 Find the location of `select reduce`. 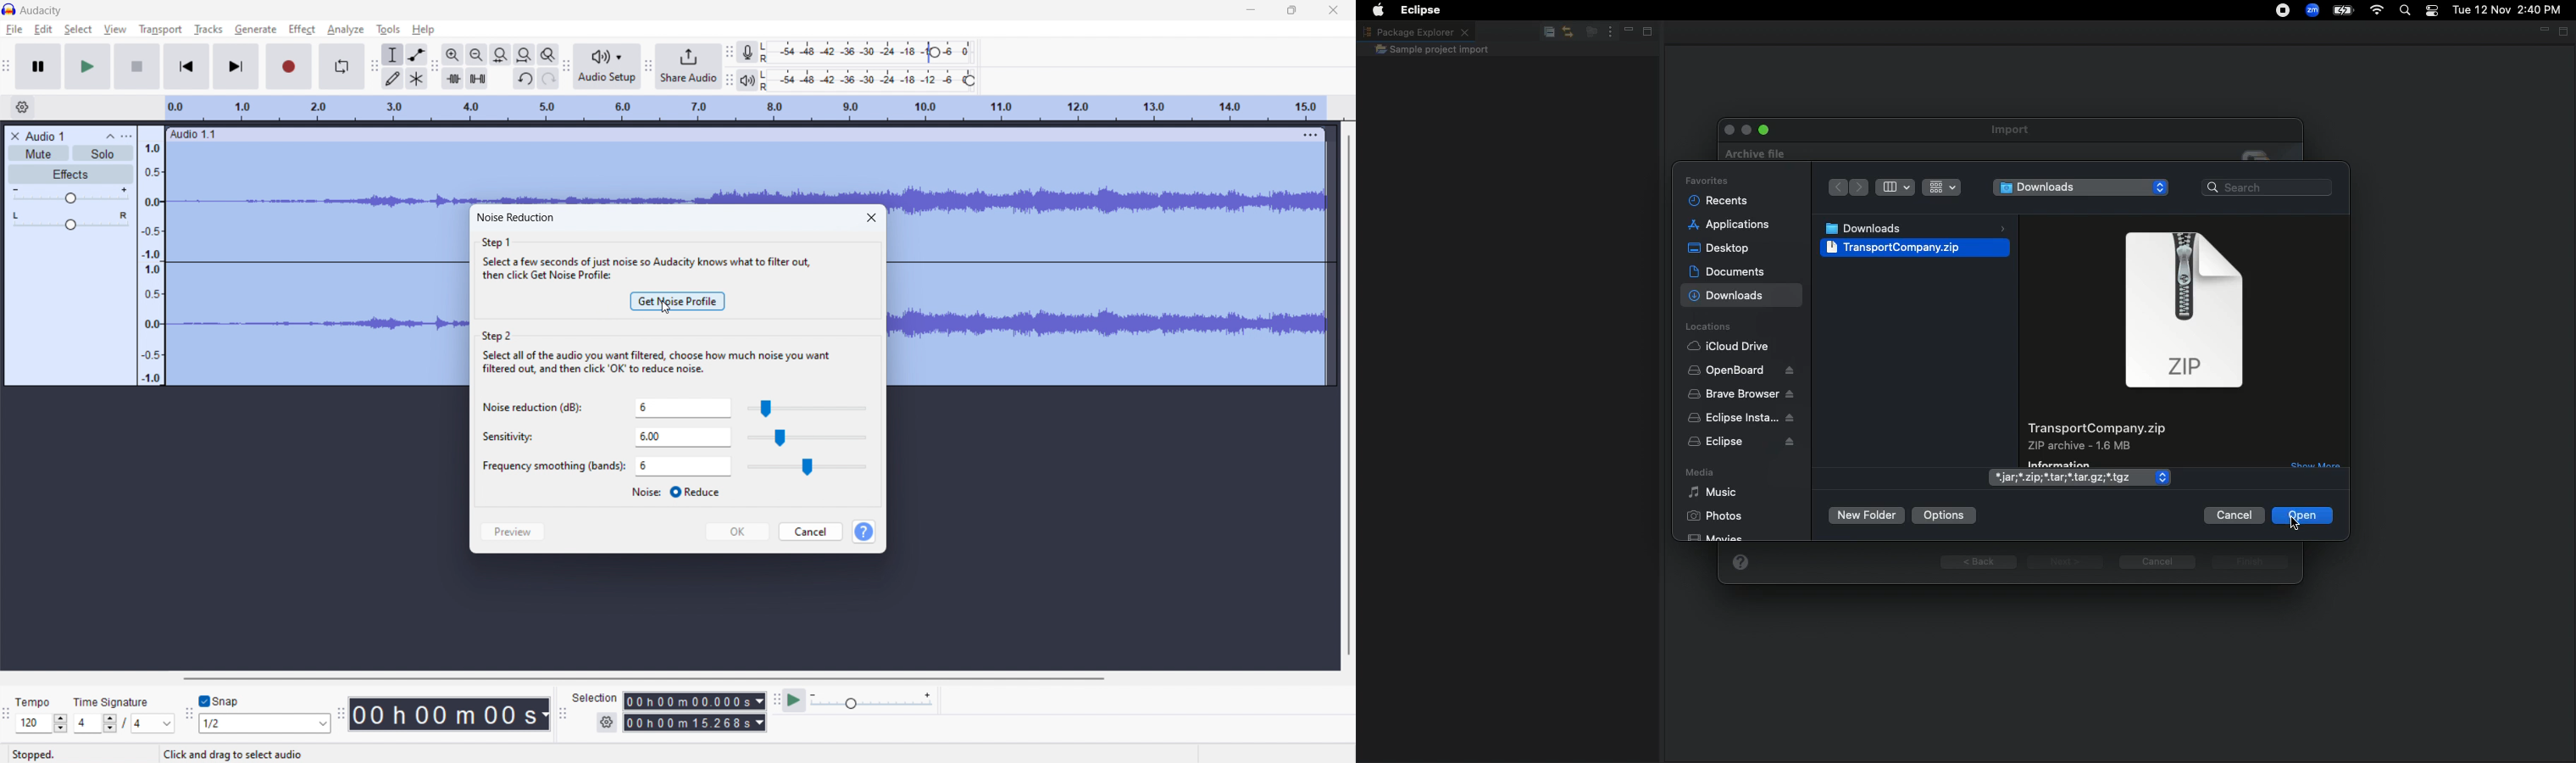

select reduce is located at coordinates (675, 492).